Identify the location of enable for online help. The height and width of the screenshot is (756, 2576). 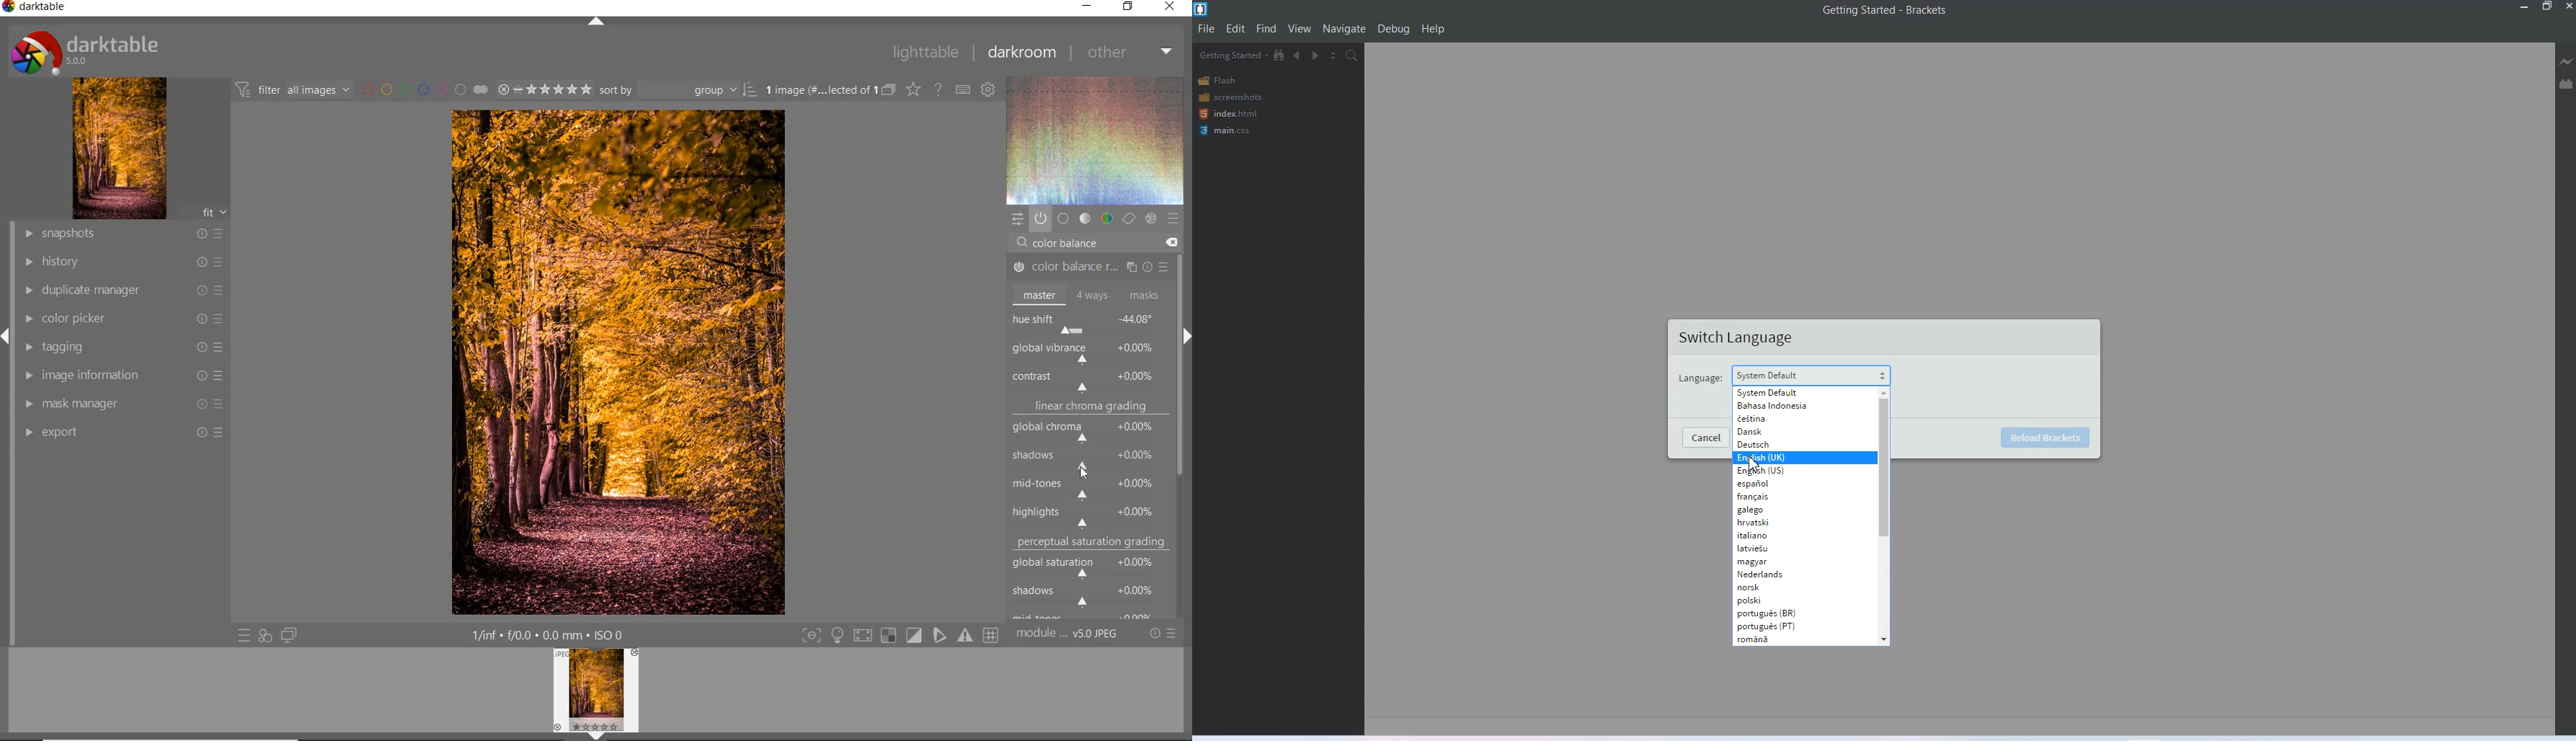
(940, 89).